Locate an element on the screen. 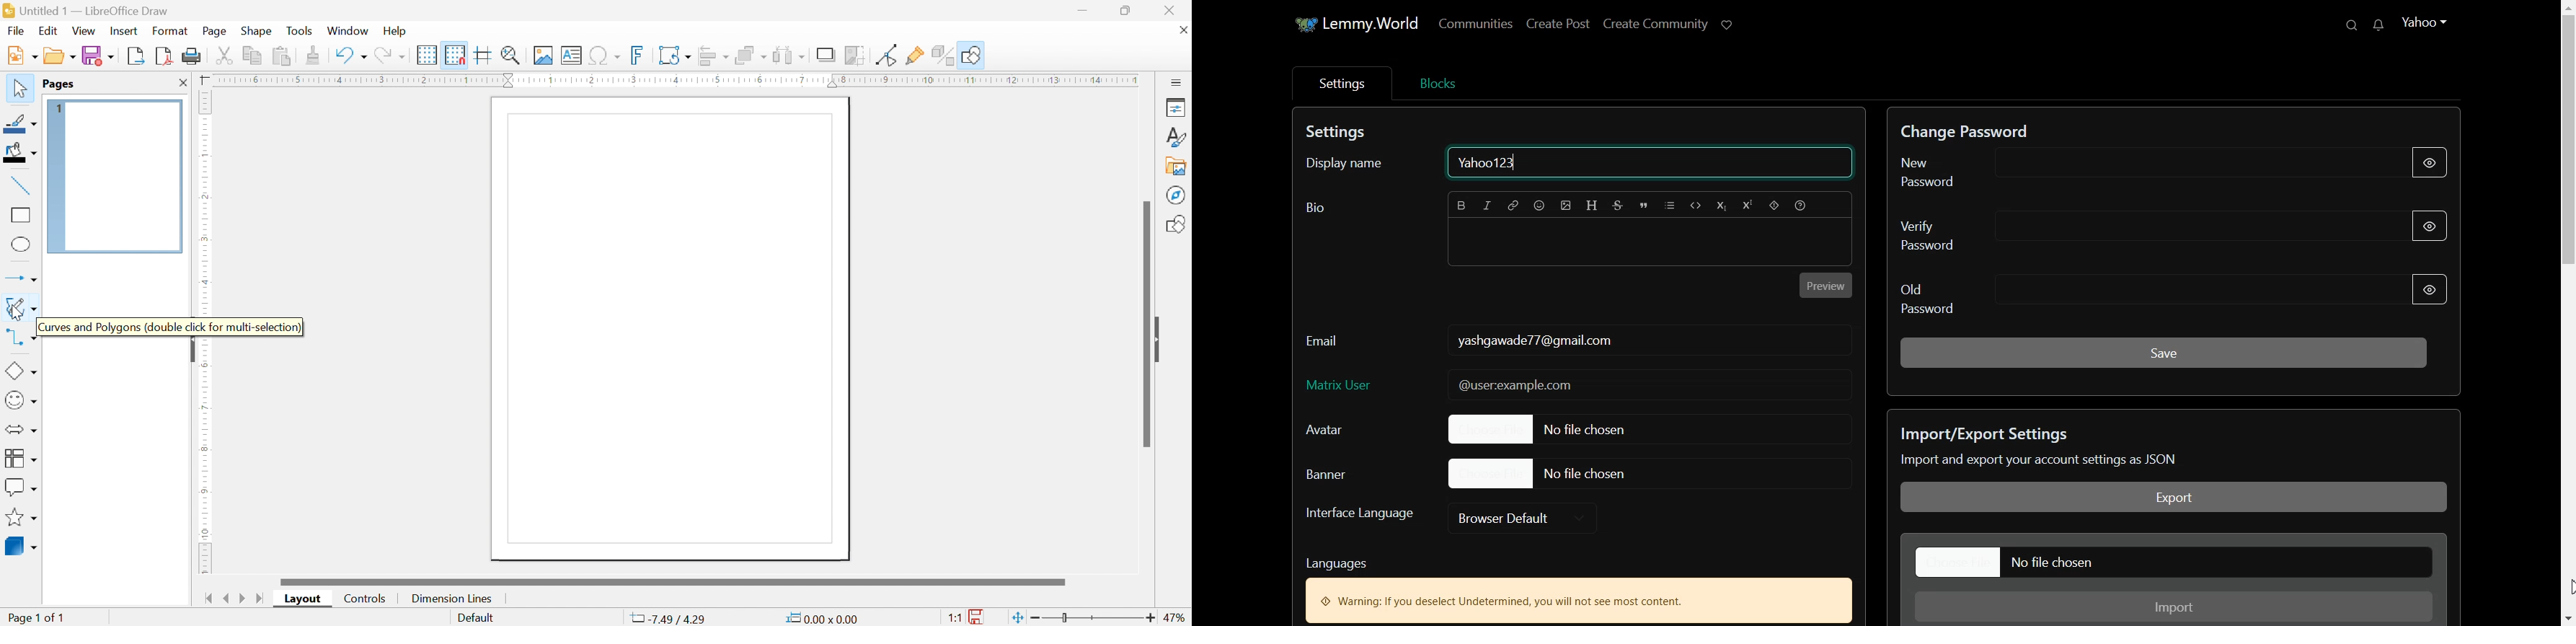  Browser default is located at coordinates (1523, 517).